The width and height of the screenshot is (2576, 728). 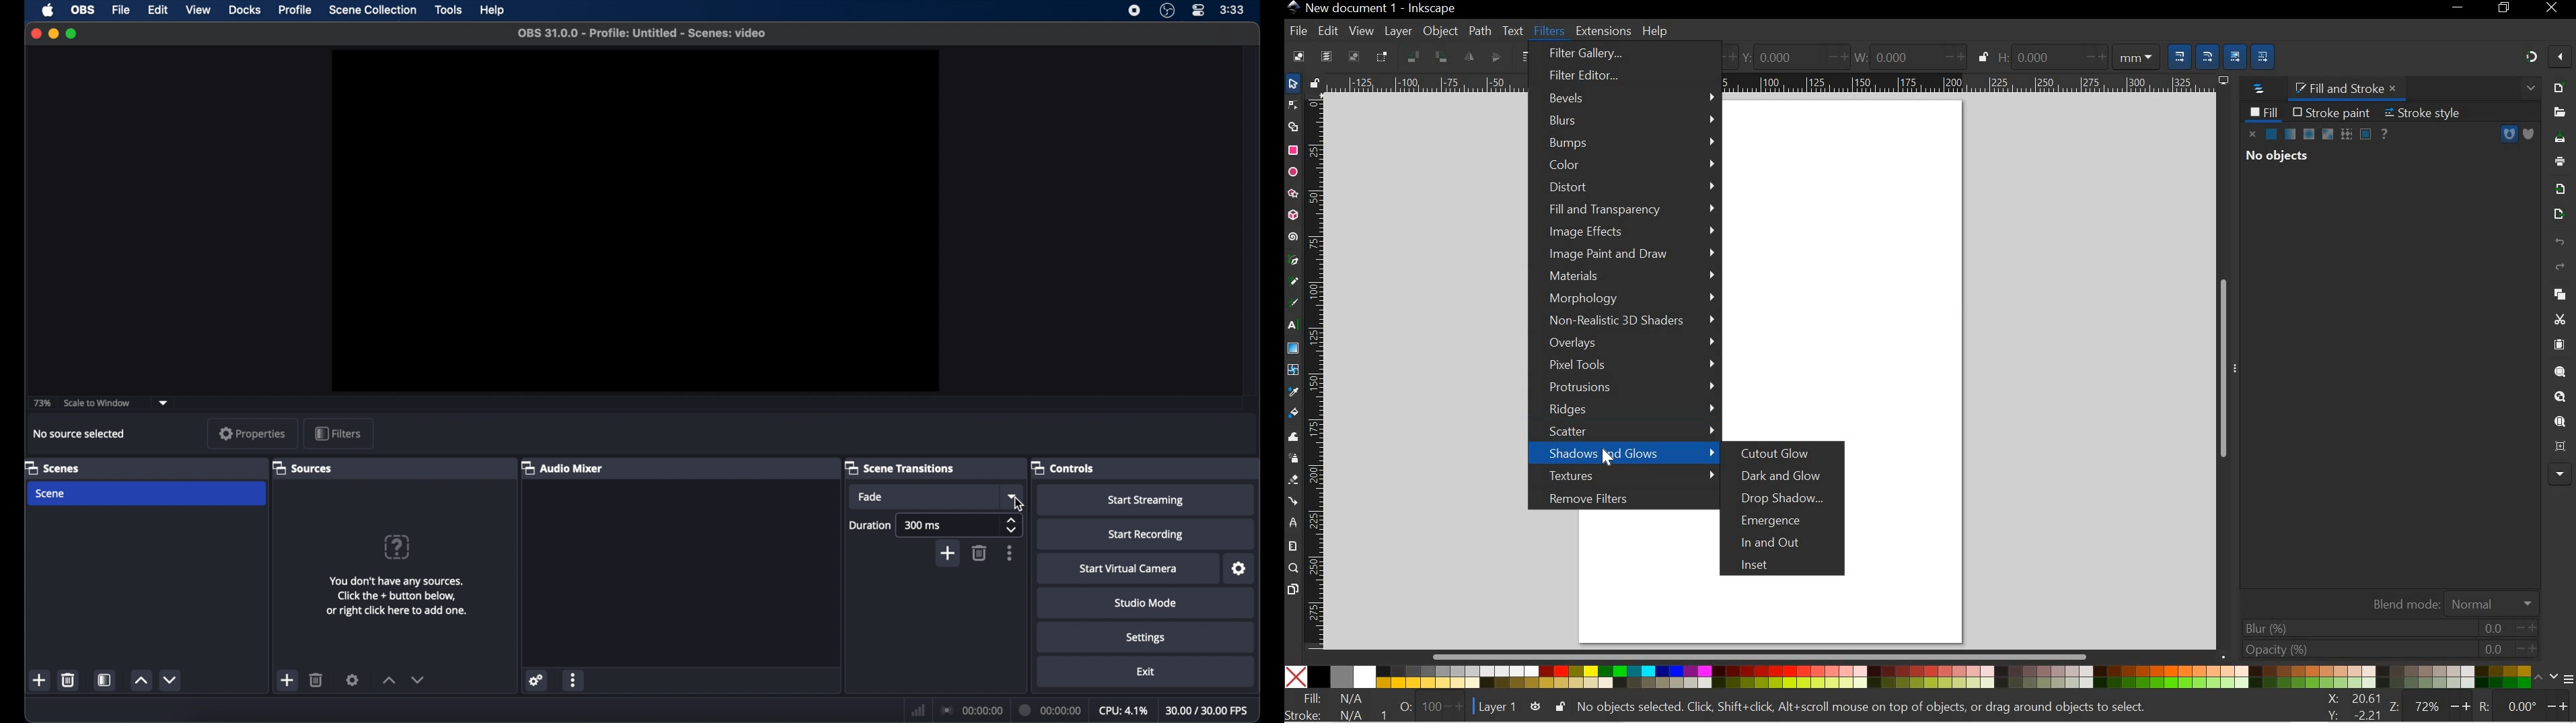 I want to click on toggle current layer visibility, so click(x=1535, y=706).